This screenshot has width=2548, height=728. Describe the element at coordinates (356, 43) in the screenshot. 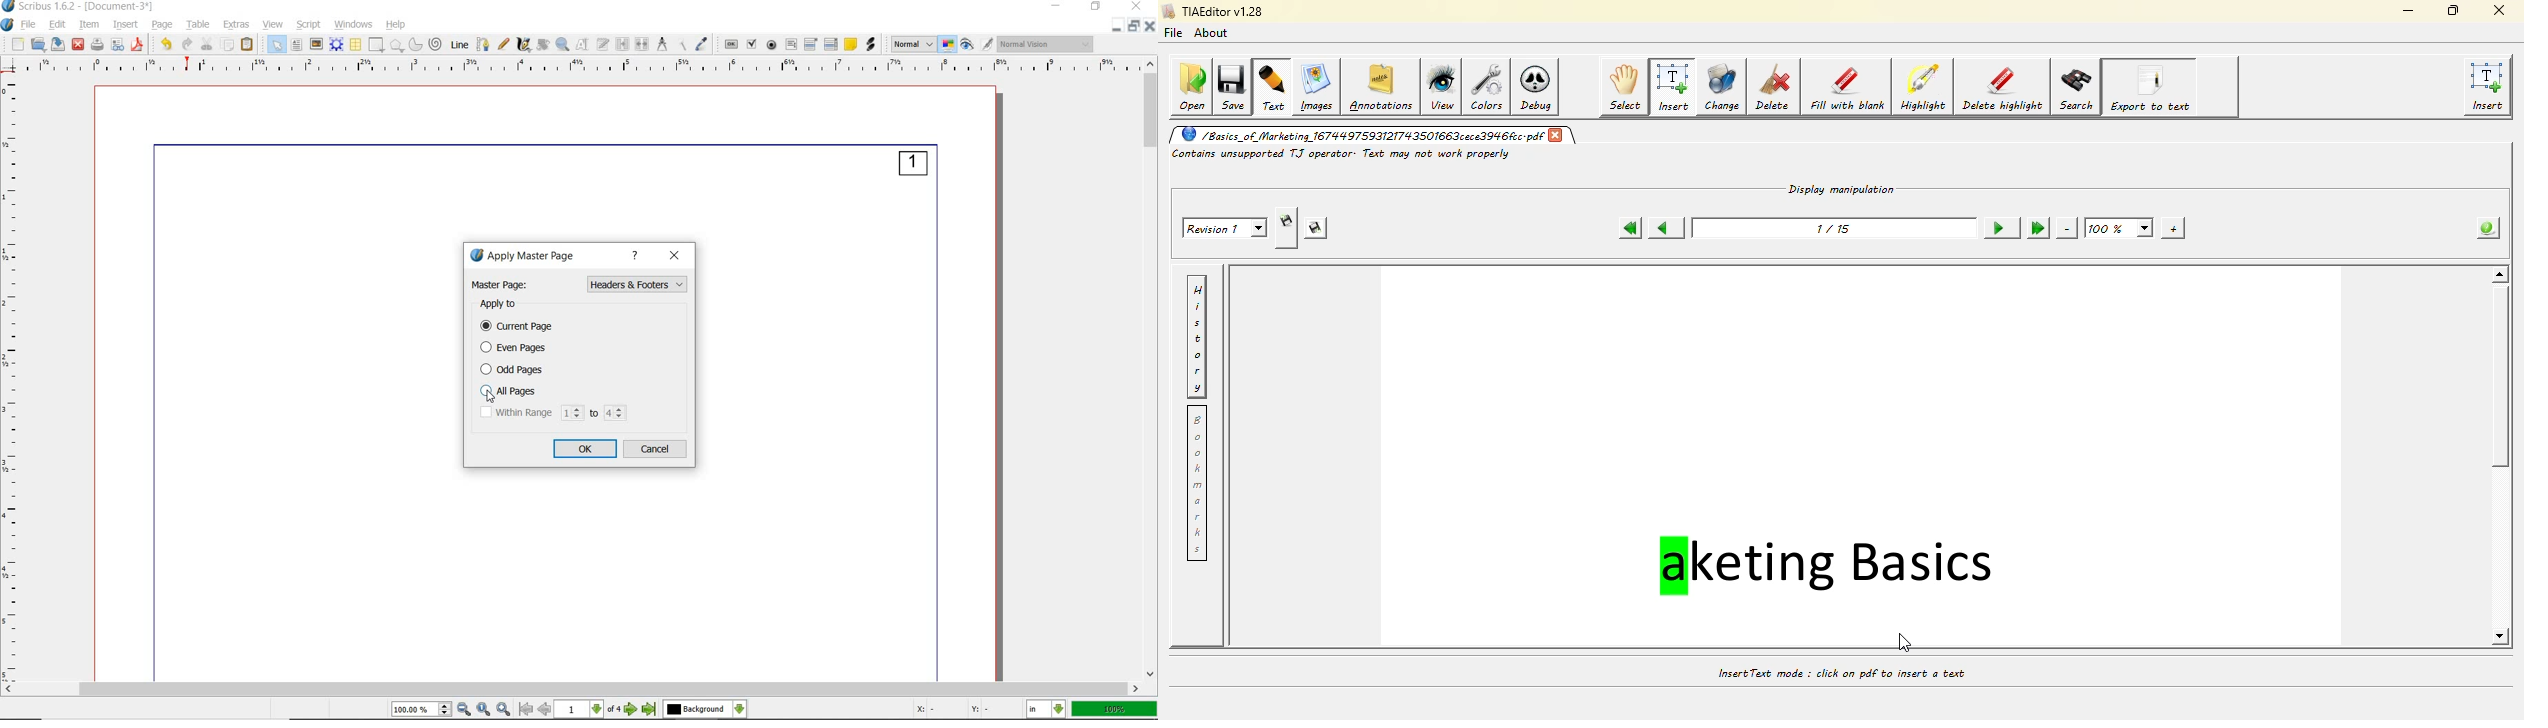

I see `table` at that location.